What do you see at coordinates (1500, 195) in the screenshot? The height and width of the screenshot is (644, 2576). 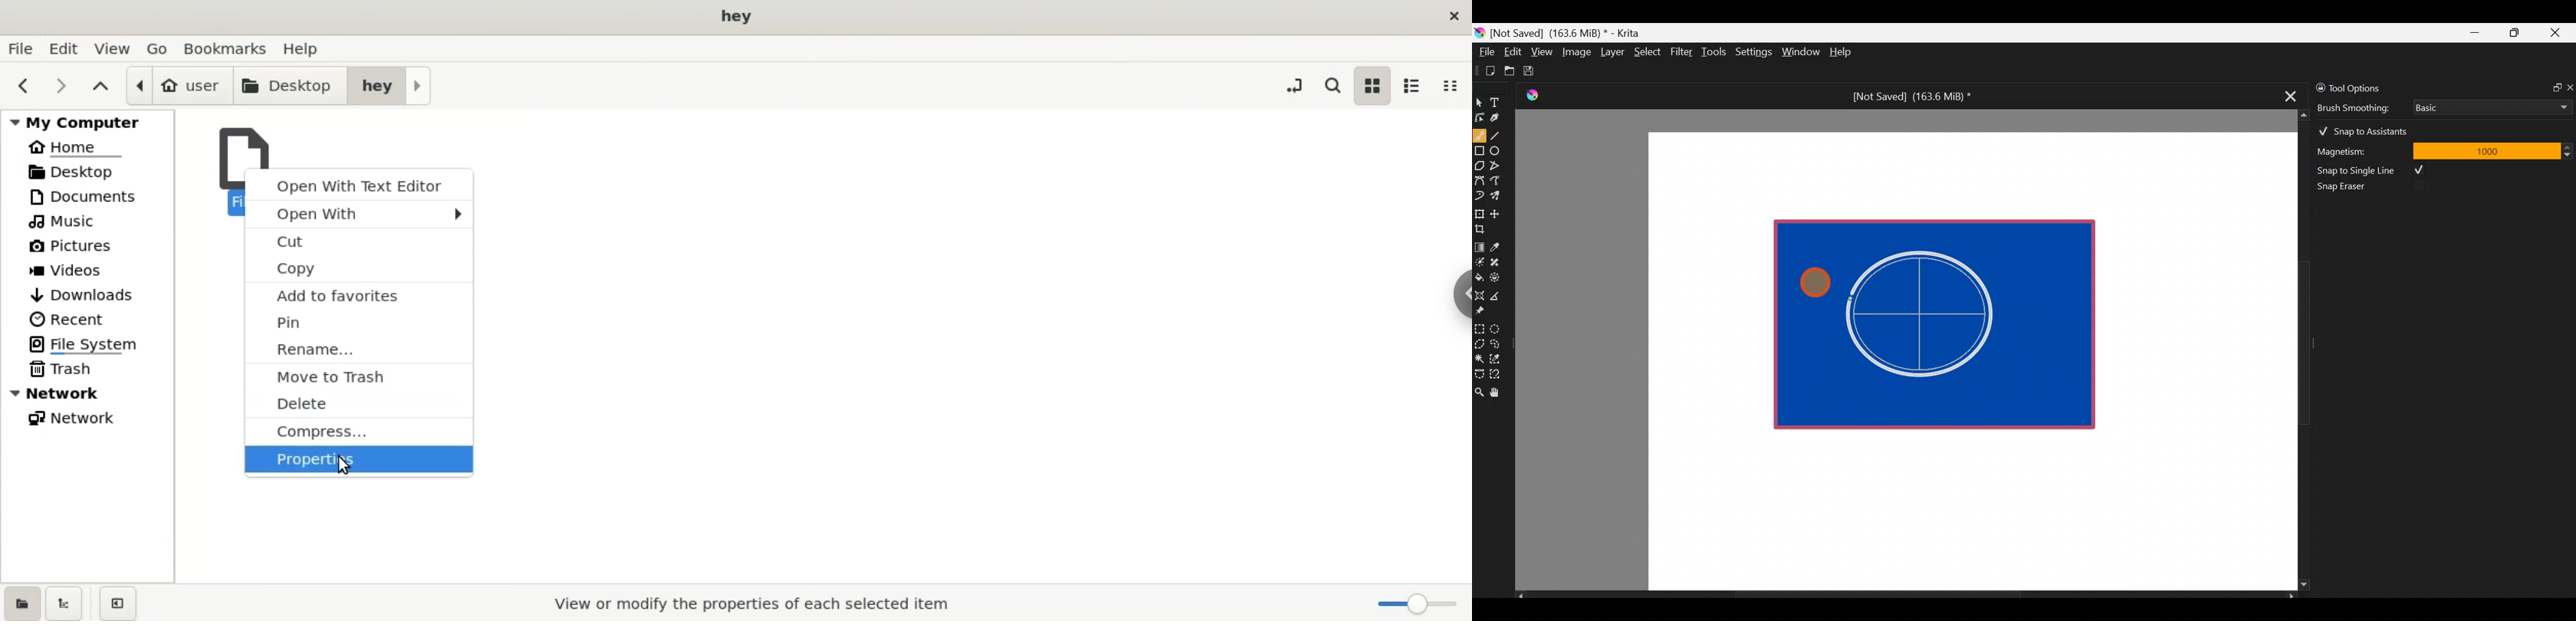 I see `Multibrush tool` at bounding box center [1500, 195].